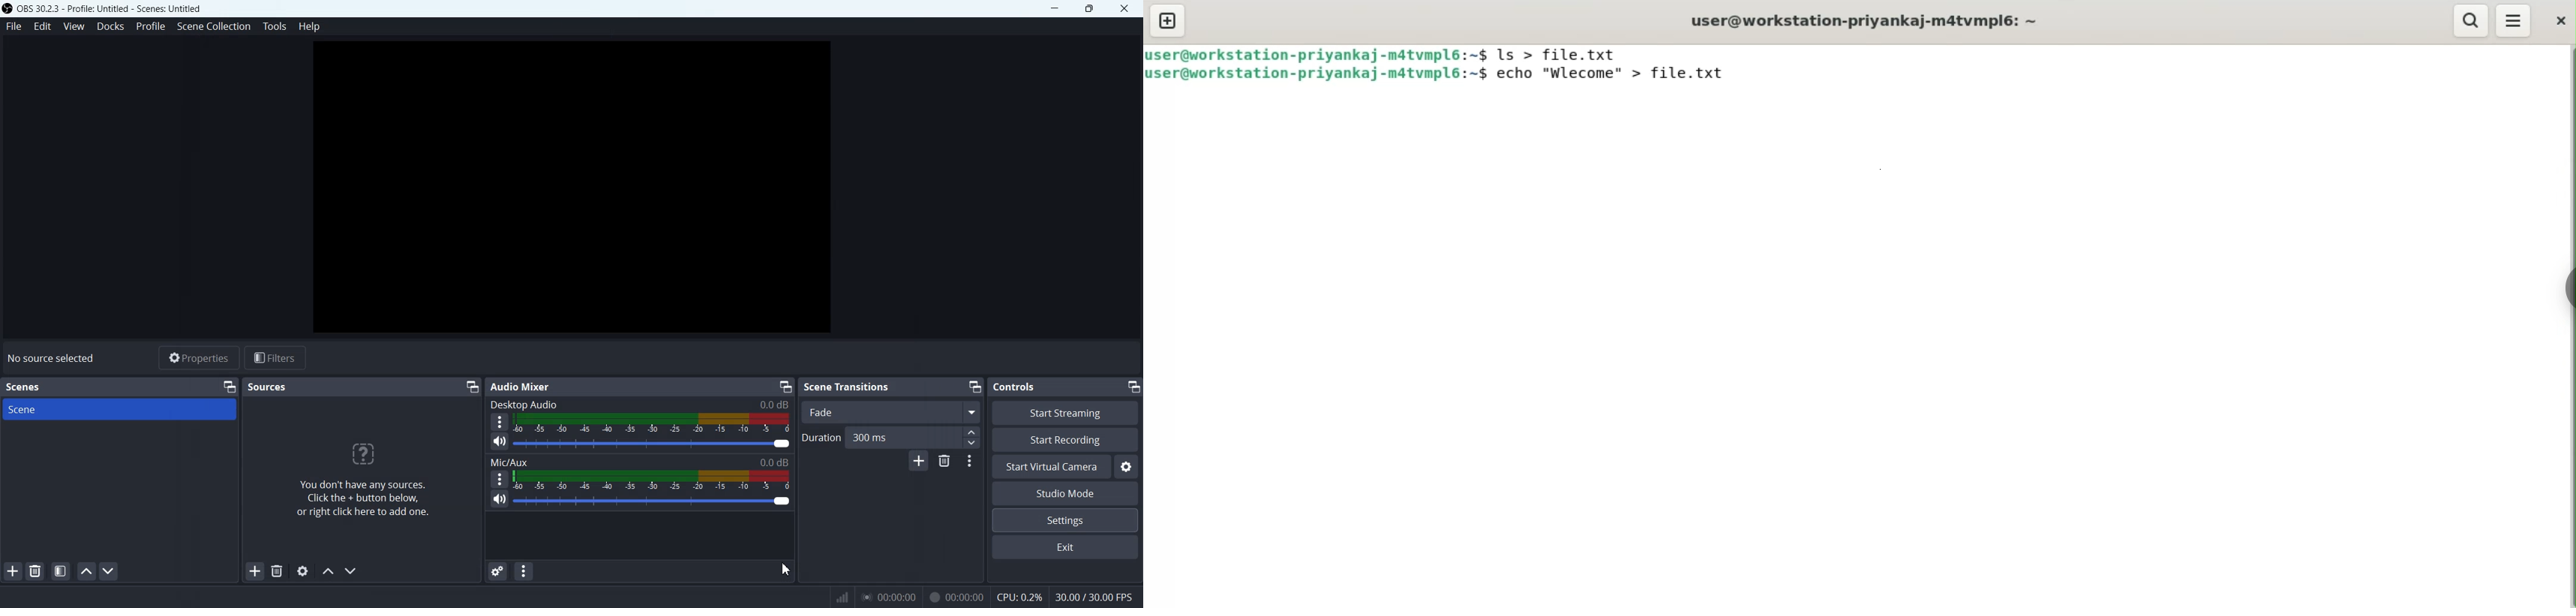 Image resolution: width=2576 pixels, height=616 pixels. Describe the element at coordinates (890, 596) in the screenshot. I see `00:00:00` at that location.